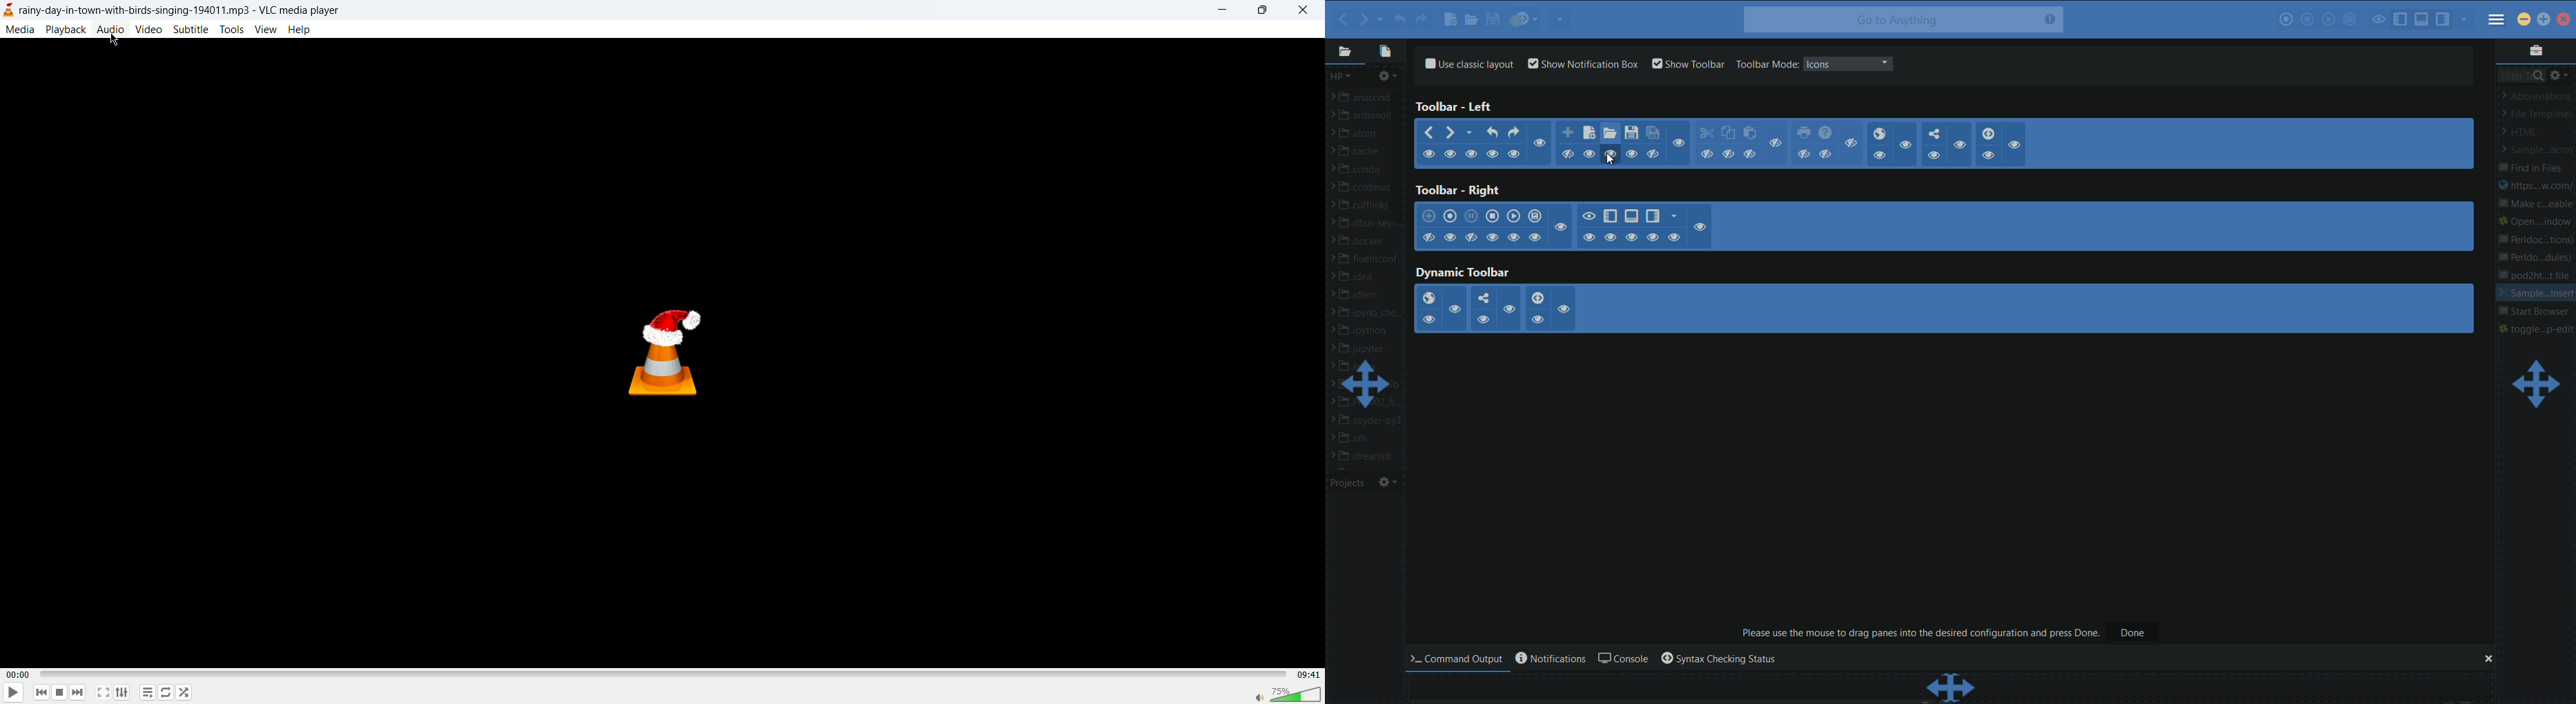 This screenshot has height=728, width=2576. Describe the element at coordinates (1609, 153) in the screenshot. I see `show/hide` at that location.